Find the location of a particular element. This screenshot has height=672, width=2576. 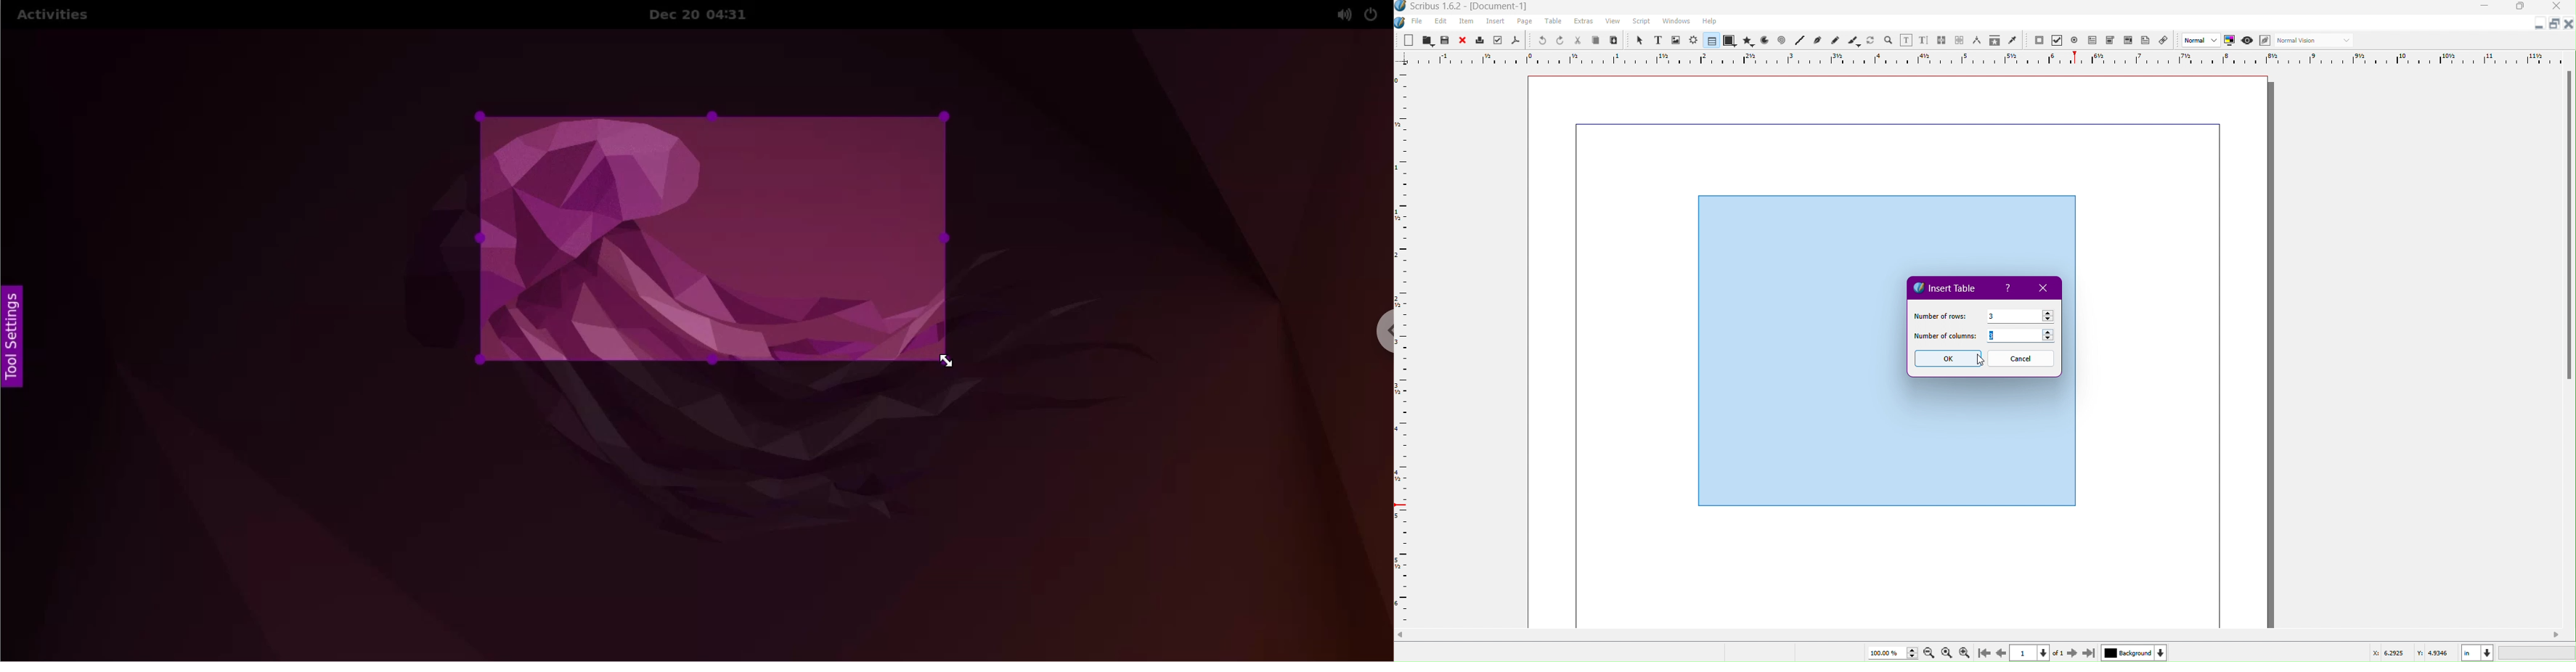

Window Name is located at coordinates (1469, 7).